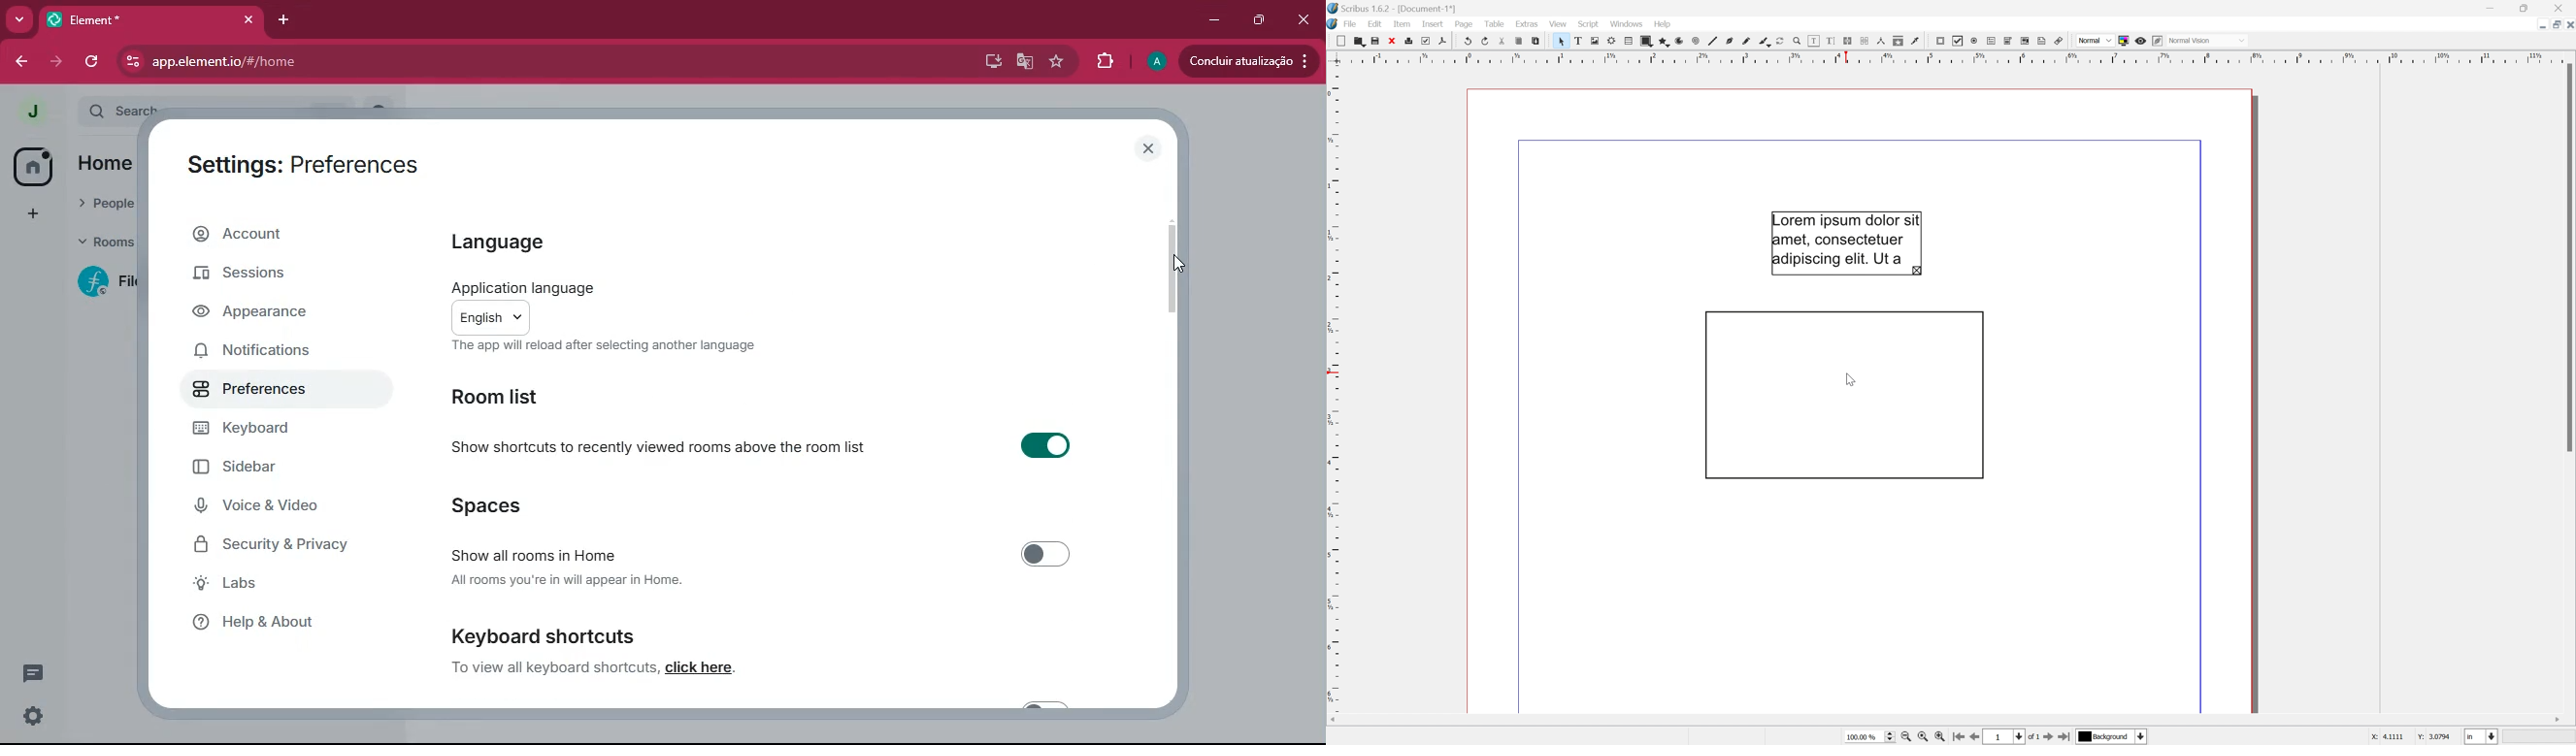 Image resolution: width=2576 pixels, height=756 pixels. What do you see at coordinates (1464, 41) in the screenshot?
I see `Undo` at bounding box center [1464, 41].